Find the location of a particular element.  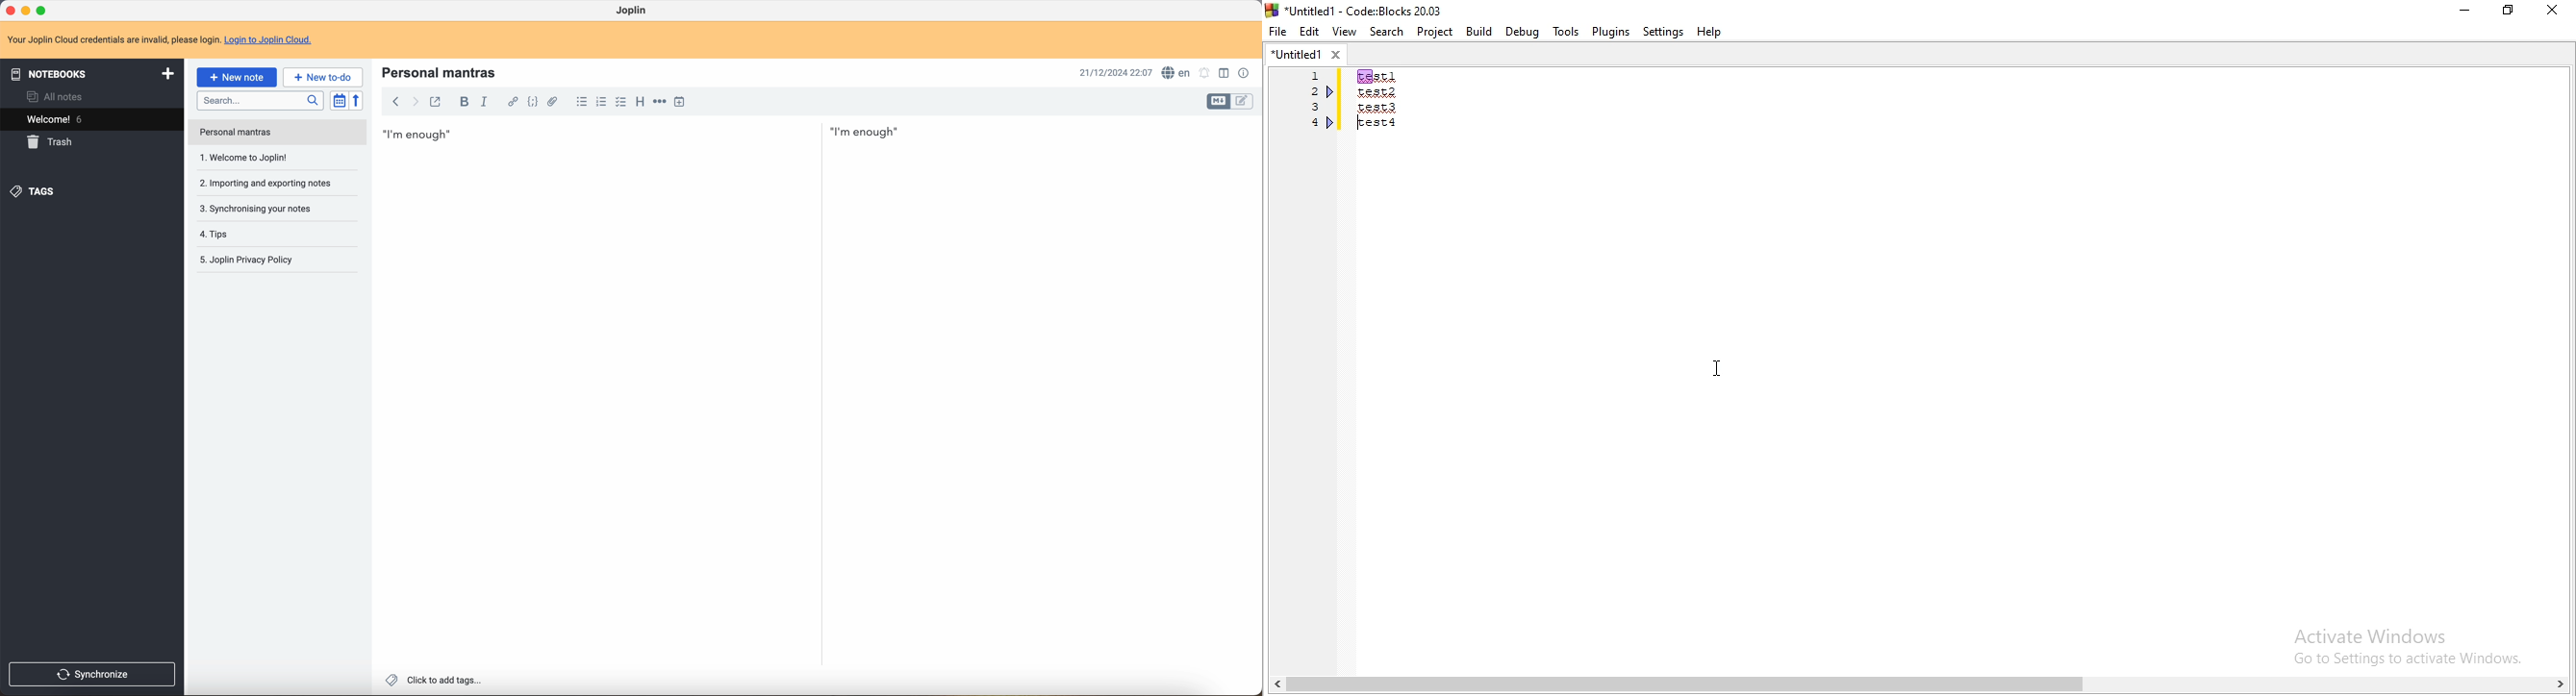

Untitled - Code:: blocks 2003 is located at coordinates (1356, 8).